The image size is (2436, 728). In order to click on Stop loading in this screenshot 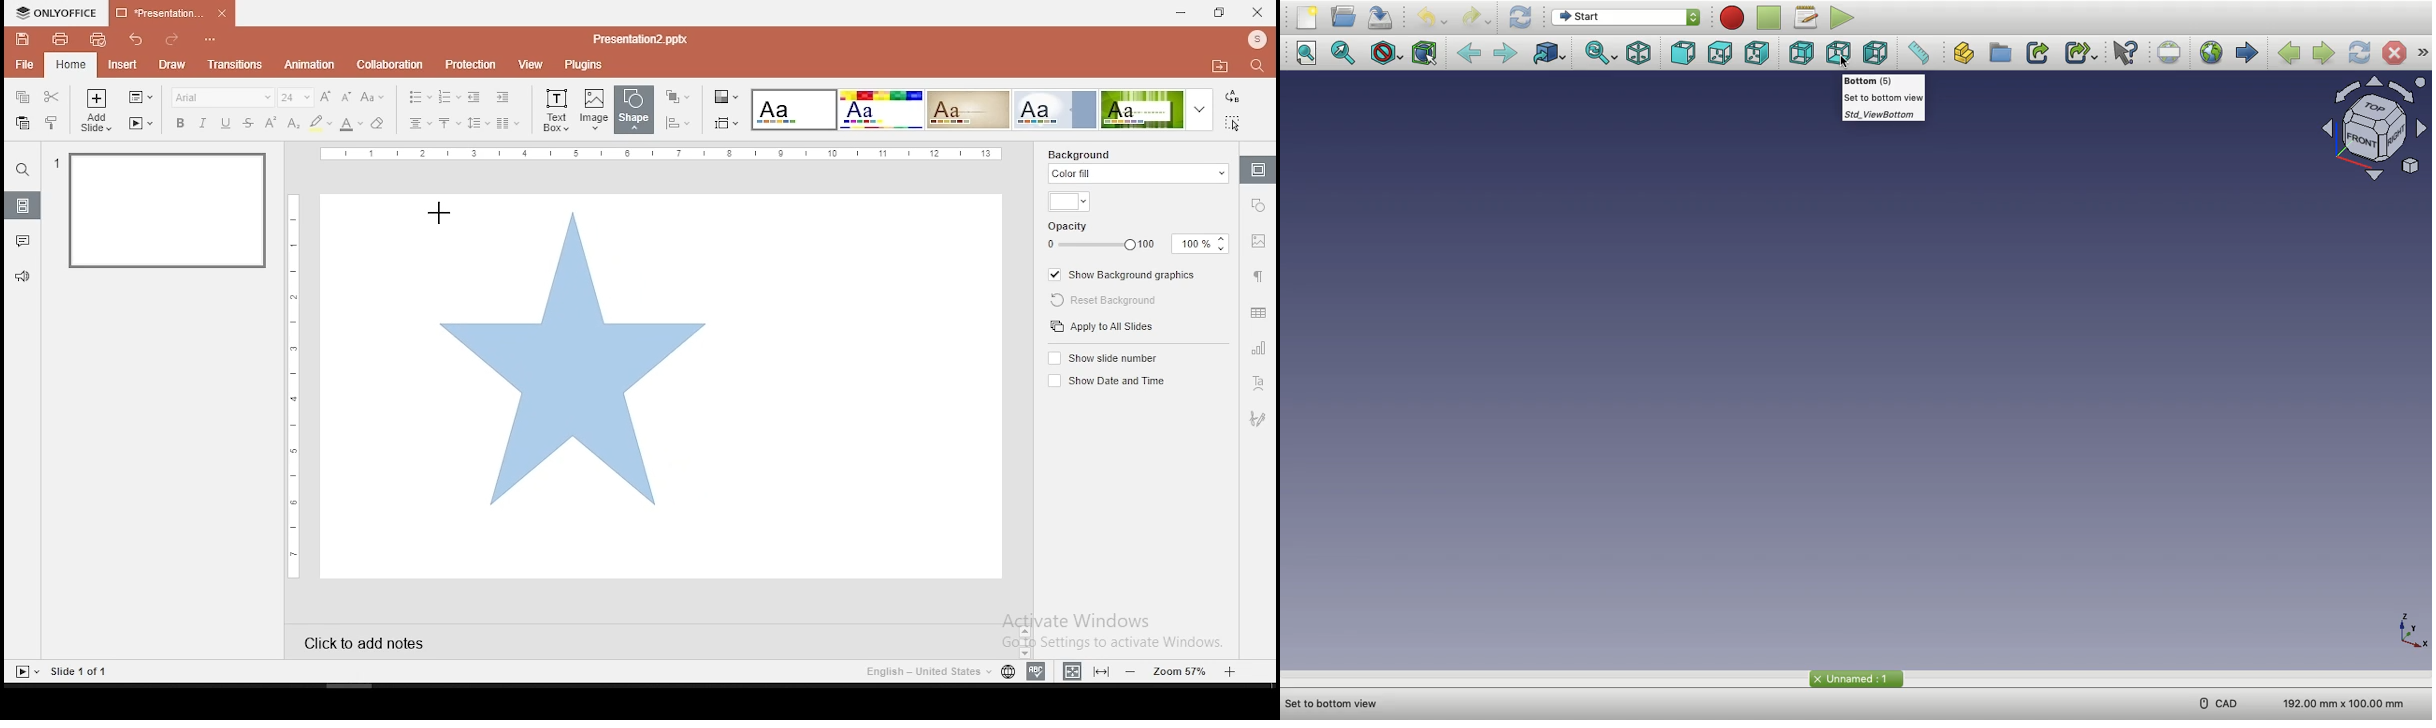, I will do `click(2394, 53)`.